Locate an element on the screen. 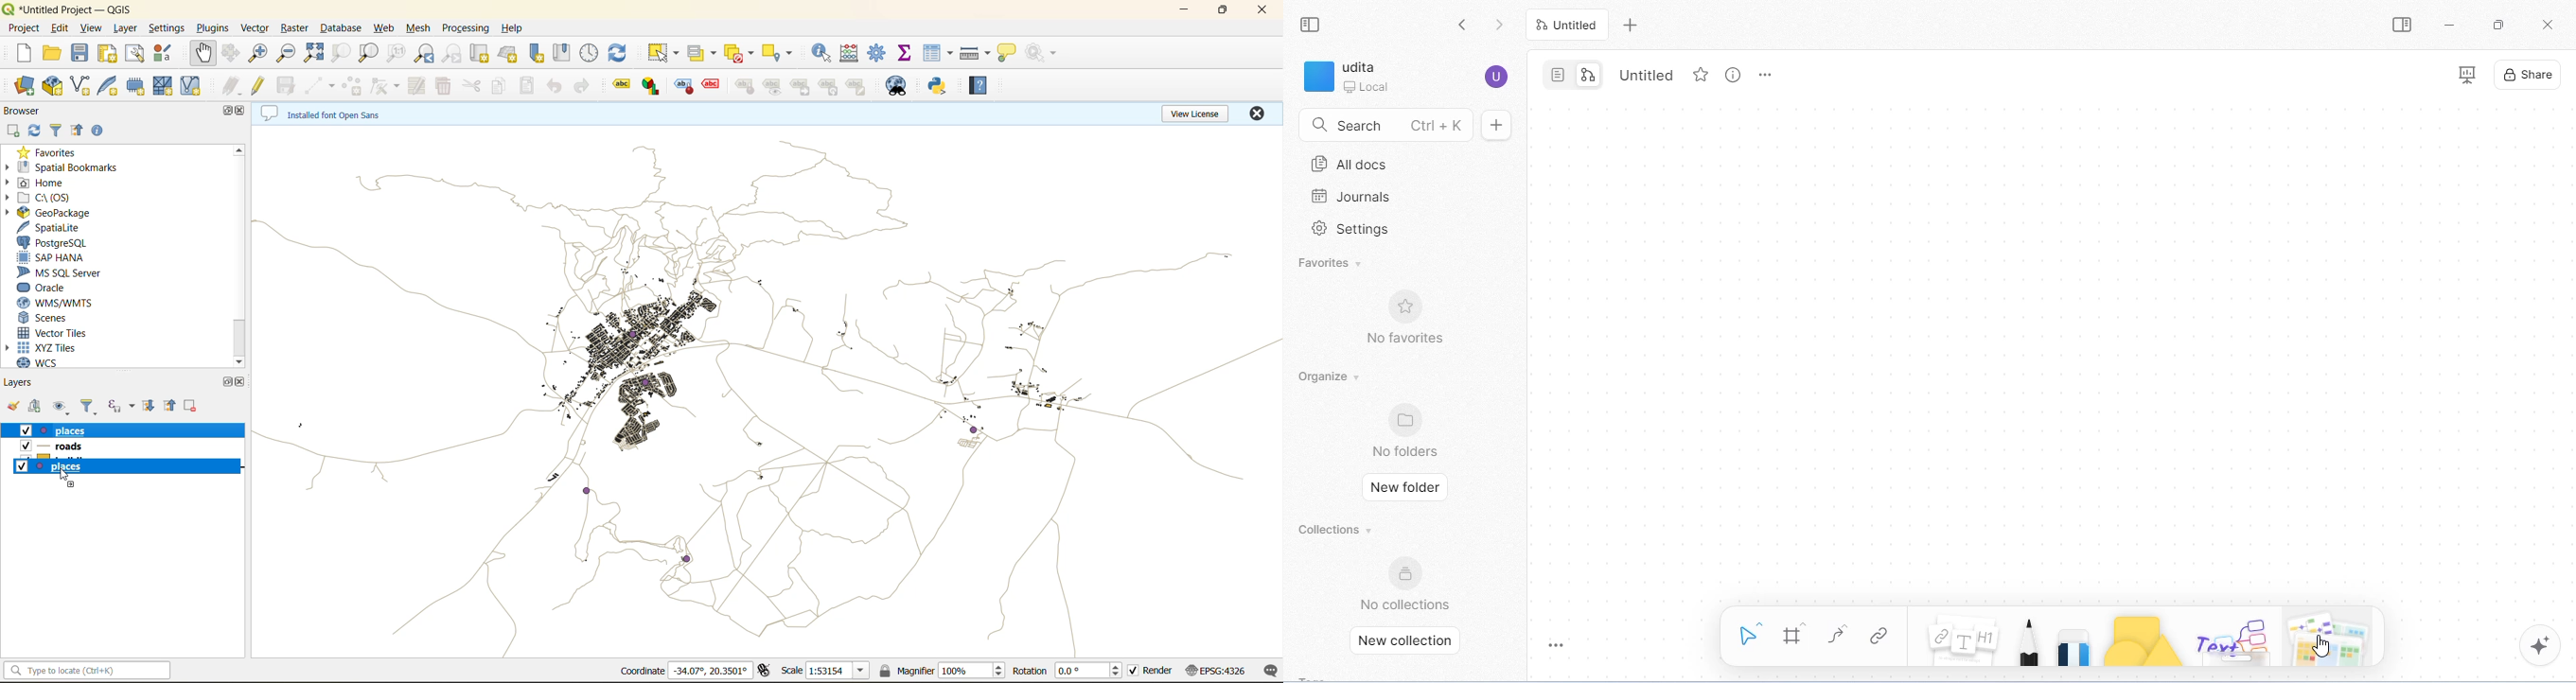 This screenshot has height=700, width=2576. statistical summary is located at coordinates (907, 55).